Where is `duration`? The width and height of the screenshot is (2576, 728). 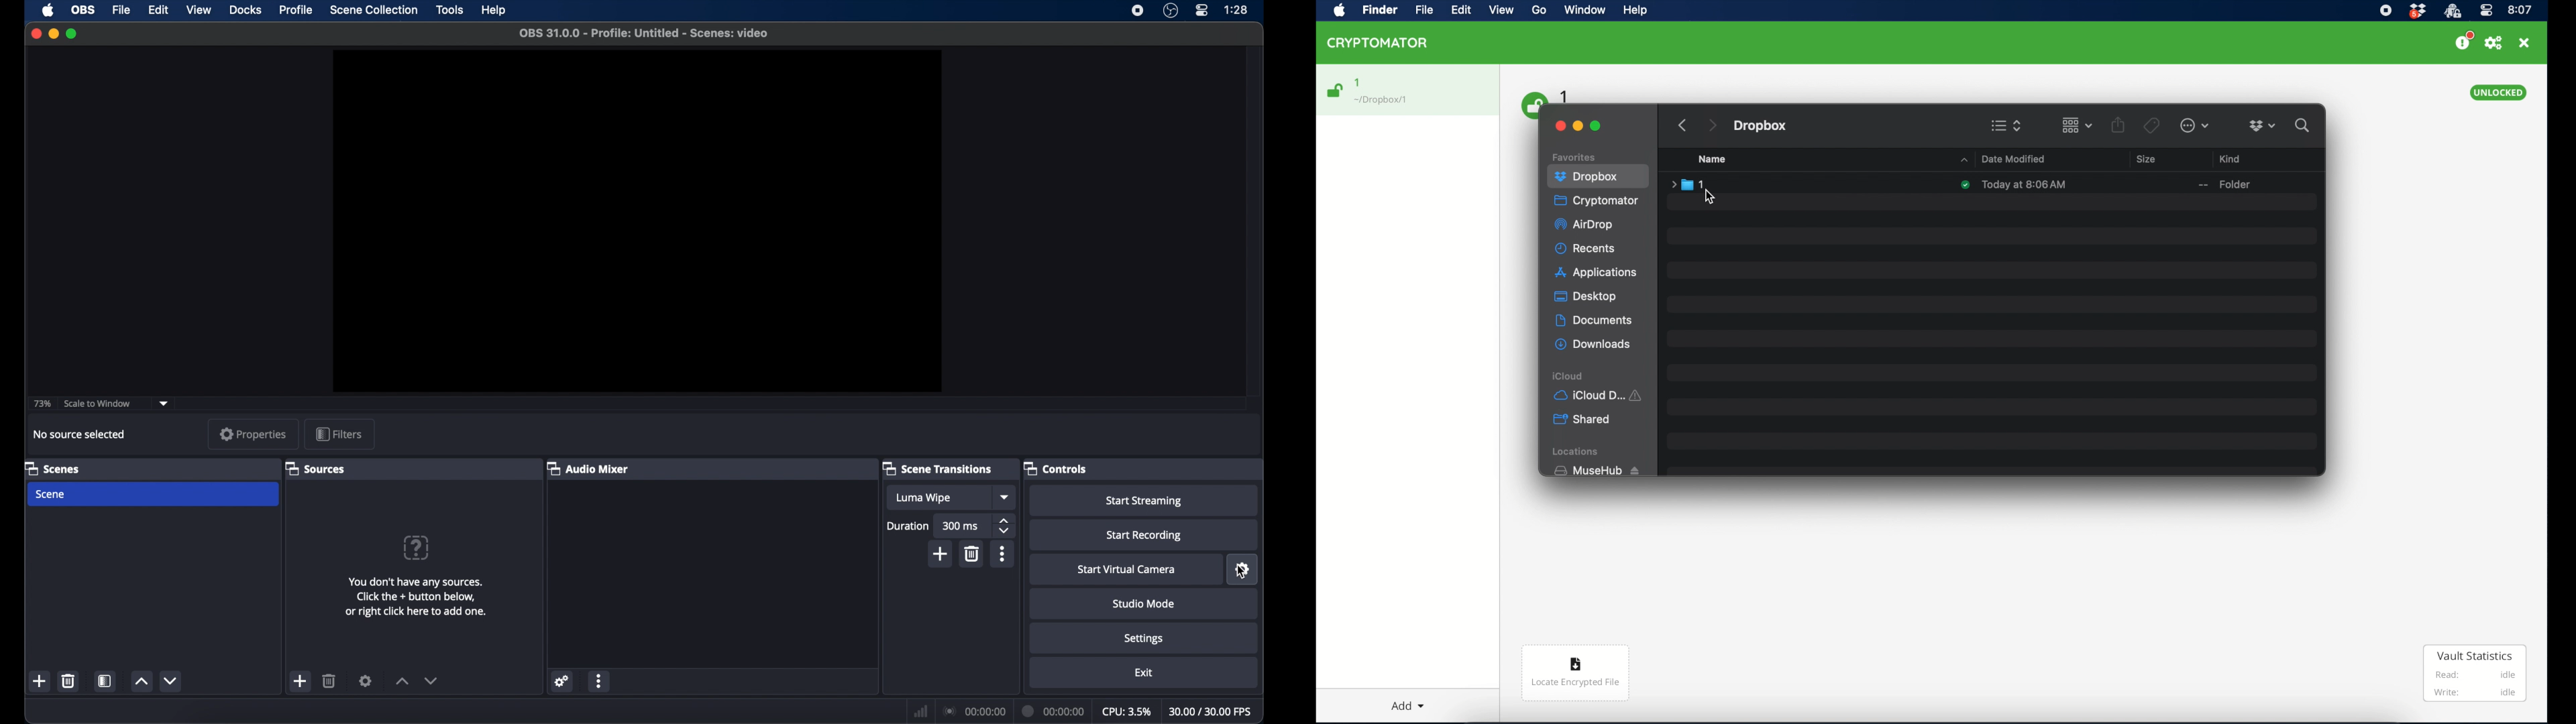
duration is located at coordinates (1054, 711).